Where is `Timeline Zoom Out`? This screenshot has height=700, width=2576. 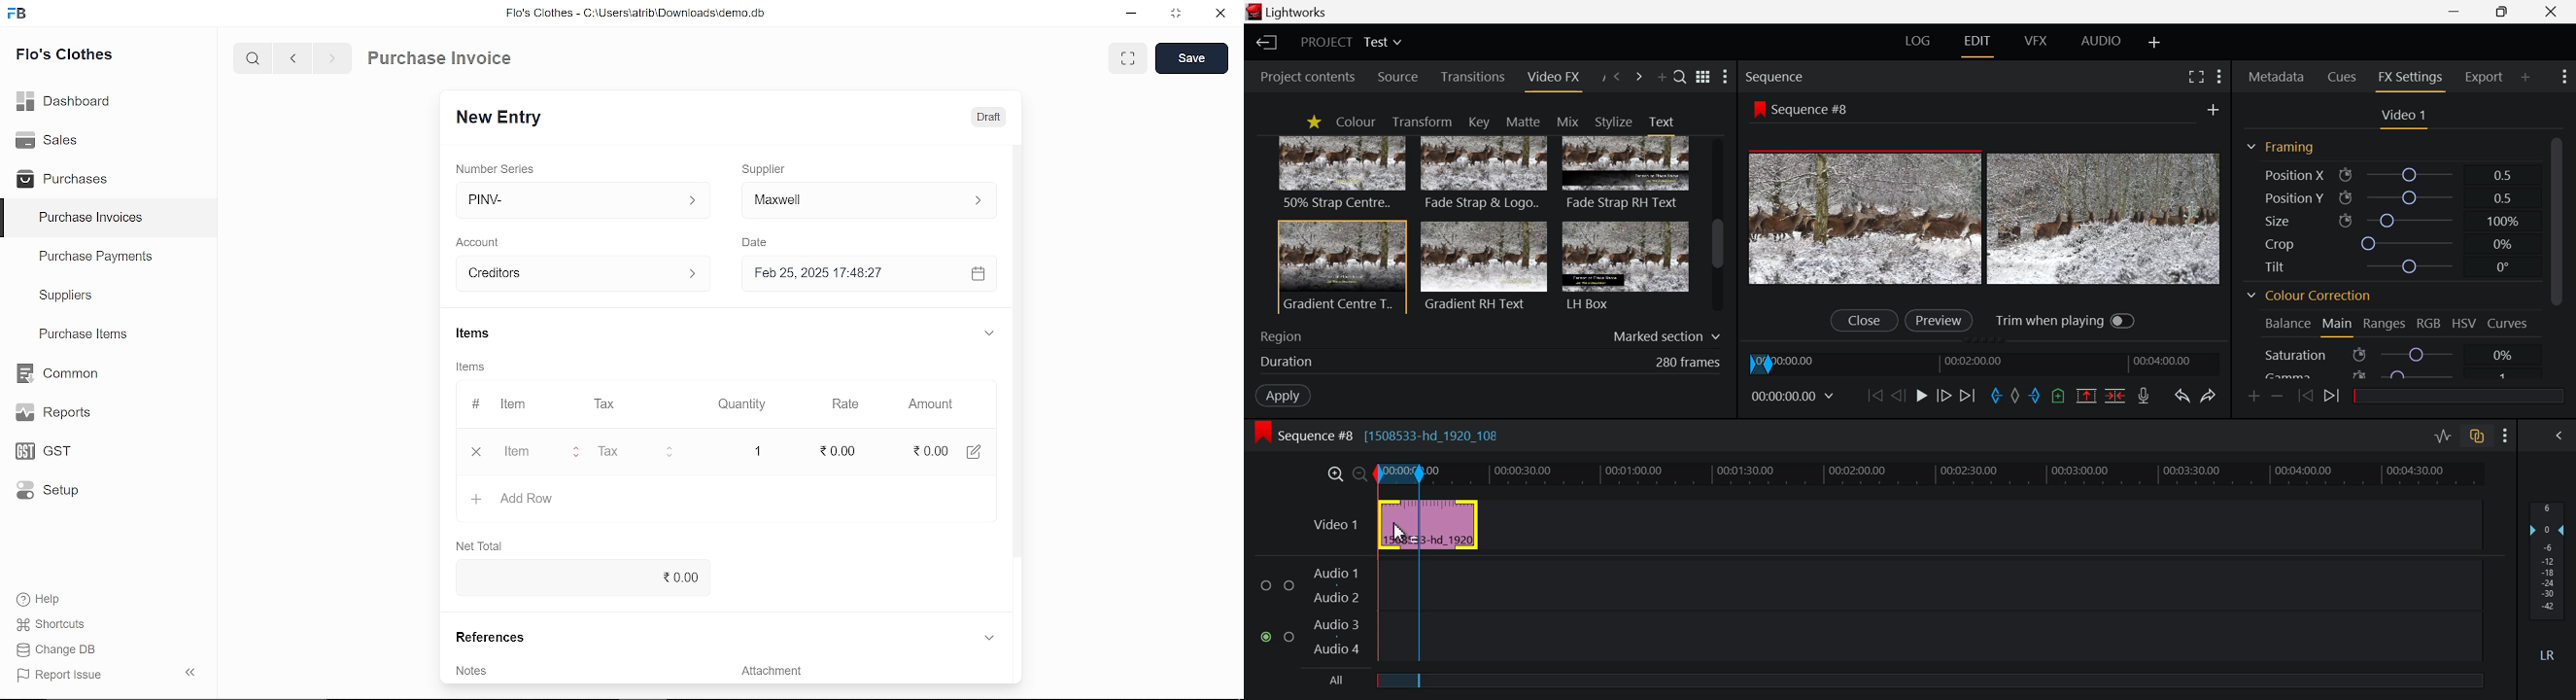 Timeline Zoom Out is located at coordinates (1360, 471).